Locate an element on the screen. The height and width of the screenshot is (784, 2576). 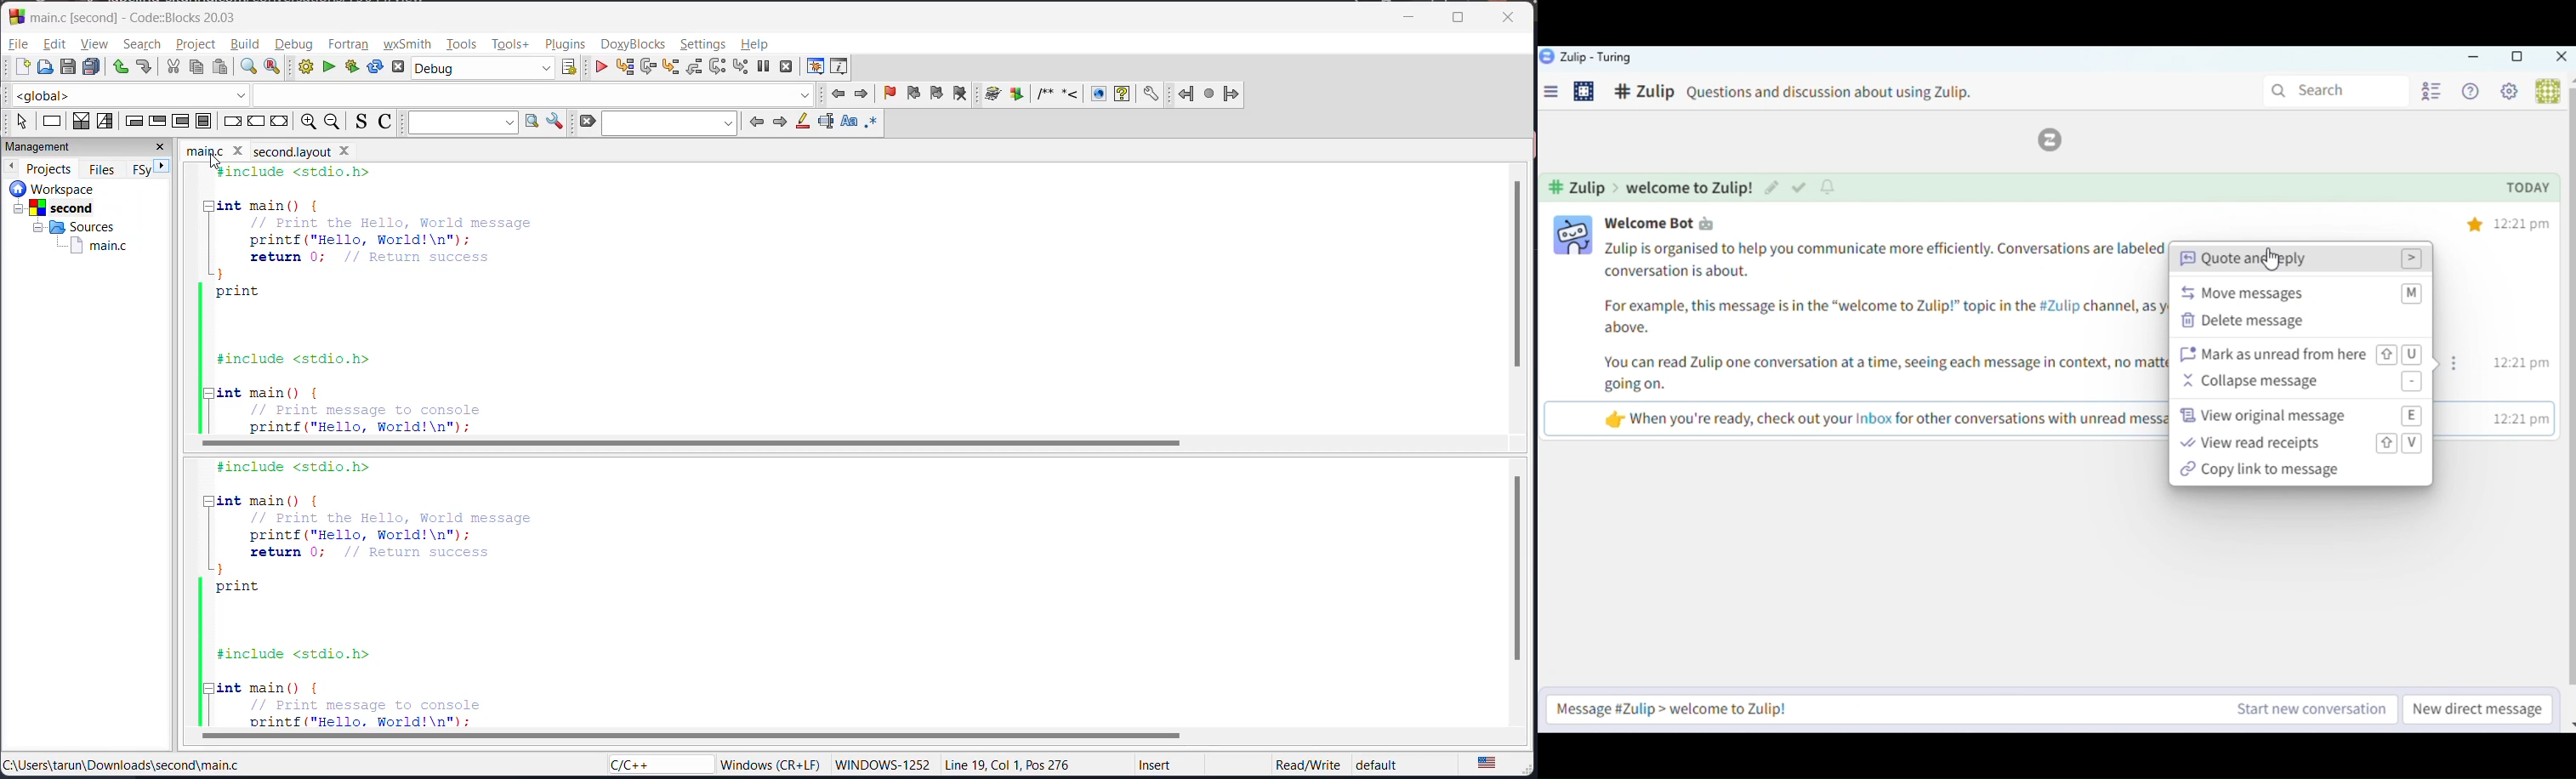
stop debugger is located at coordinates (788, 69).